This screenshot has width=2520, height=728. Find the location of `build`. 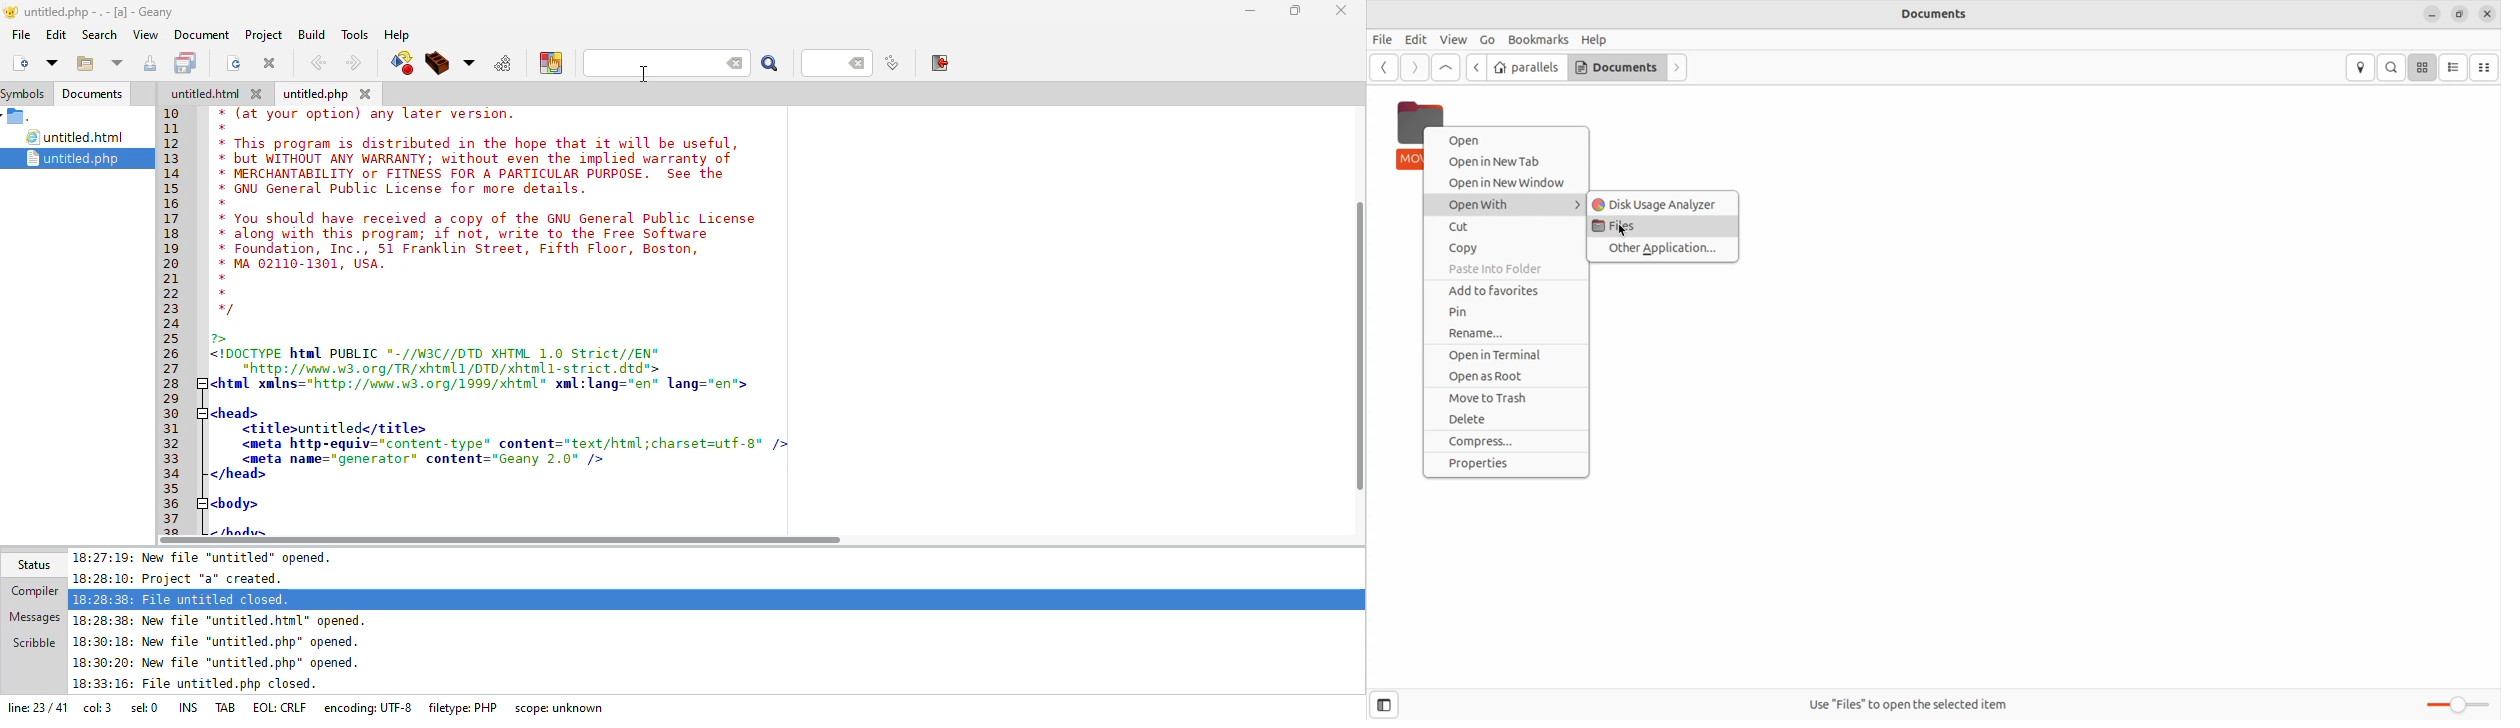

build is located at coordinates (438, 64).